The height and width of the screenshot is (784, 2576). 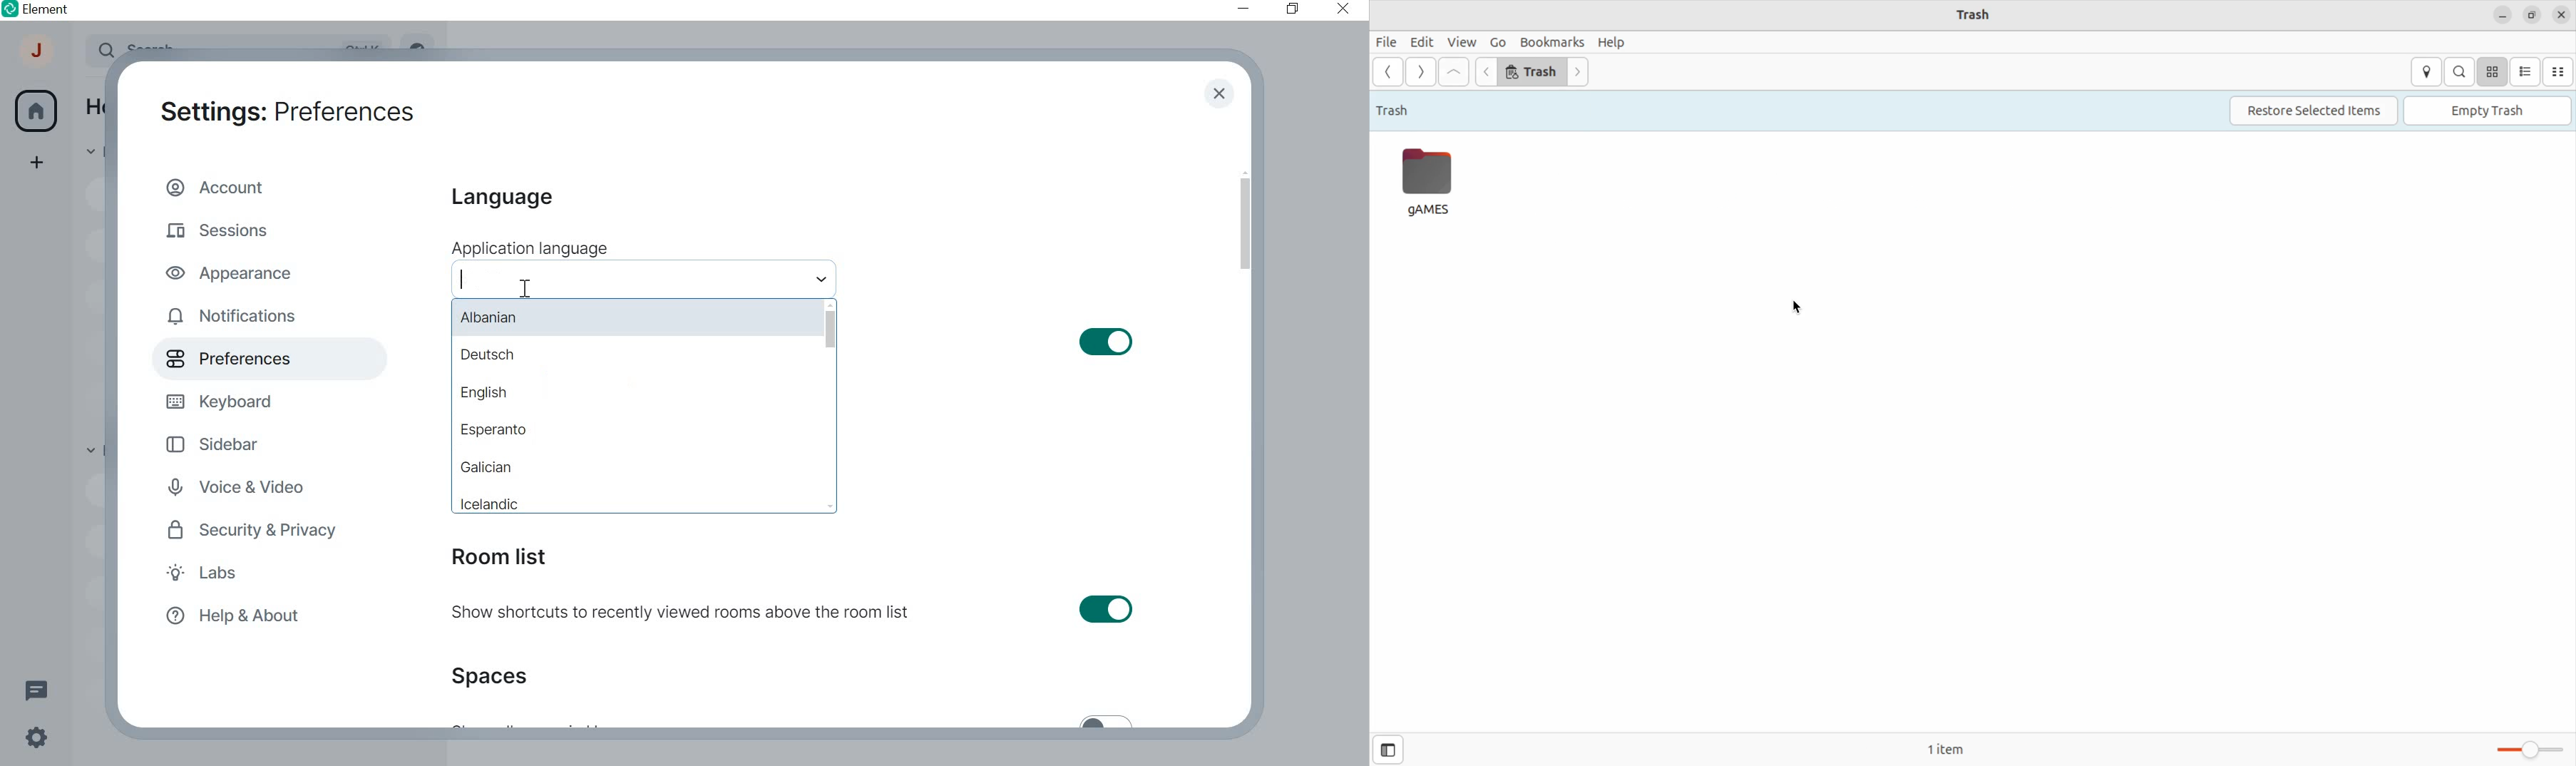 I want to click on CLOSE, so click(x=1339, y=8).